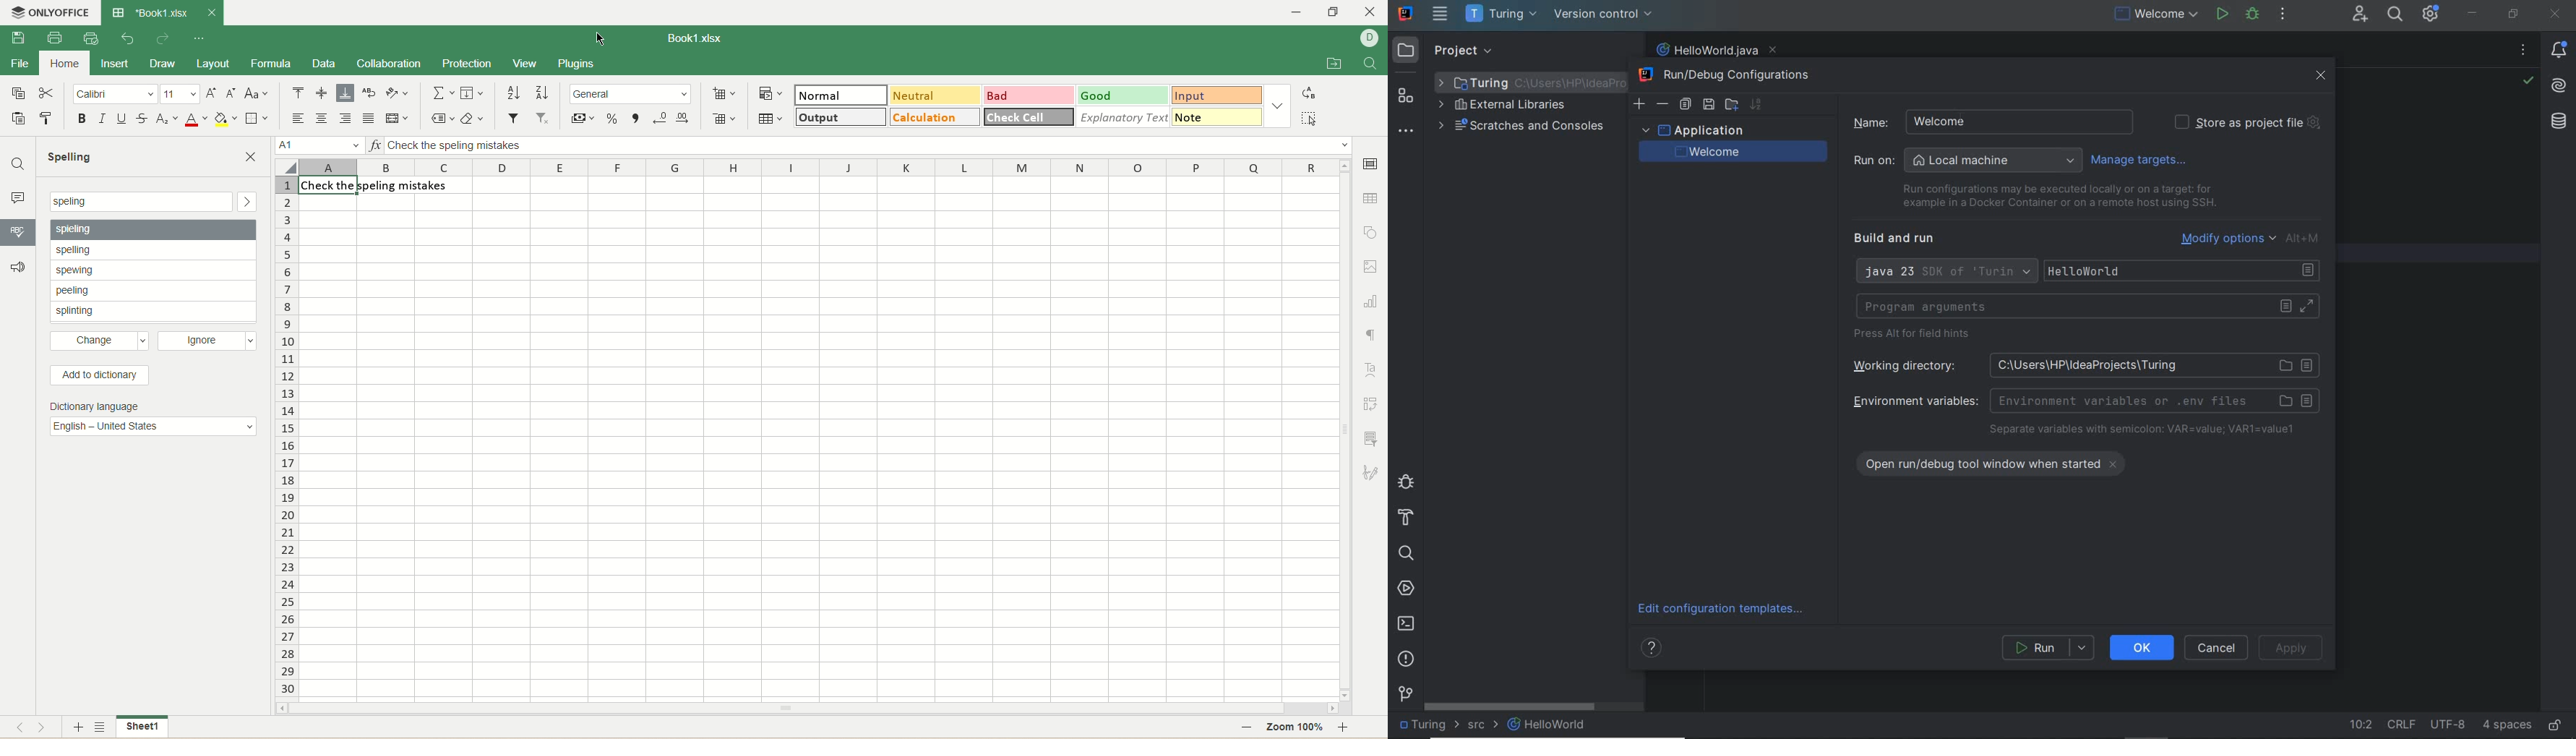  I want to click on ignore, so click(207, 342).